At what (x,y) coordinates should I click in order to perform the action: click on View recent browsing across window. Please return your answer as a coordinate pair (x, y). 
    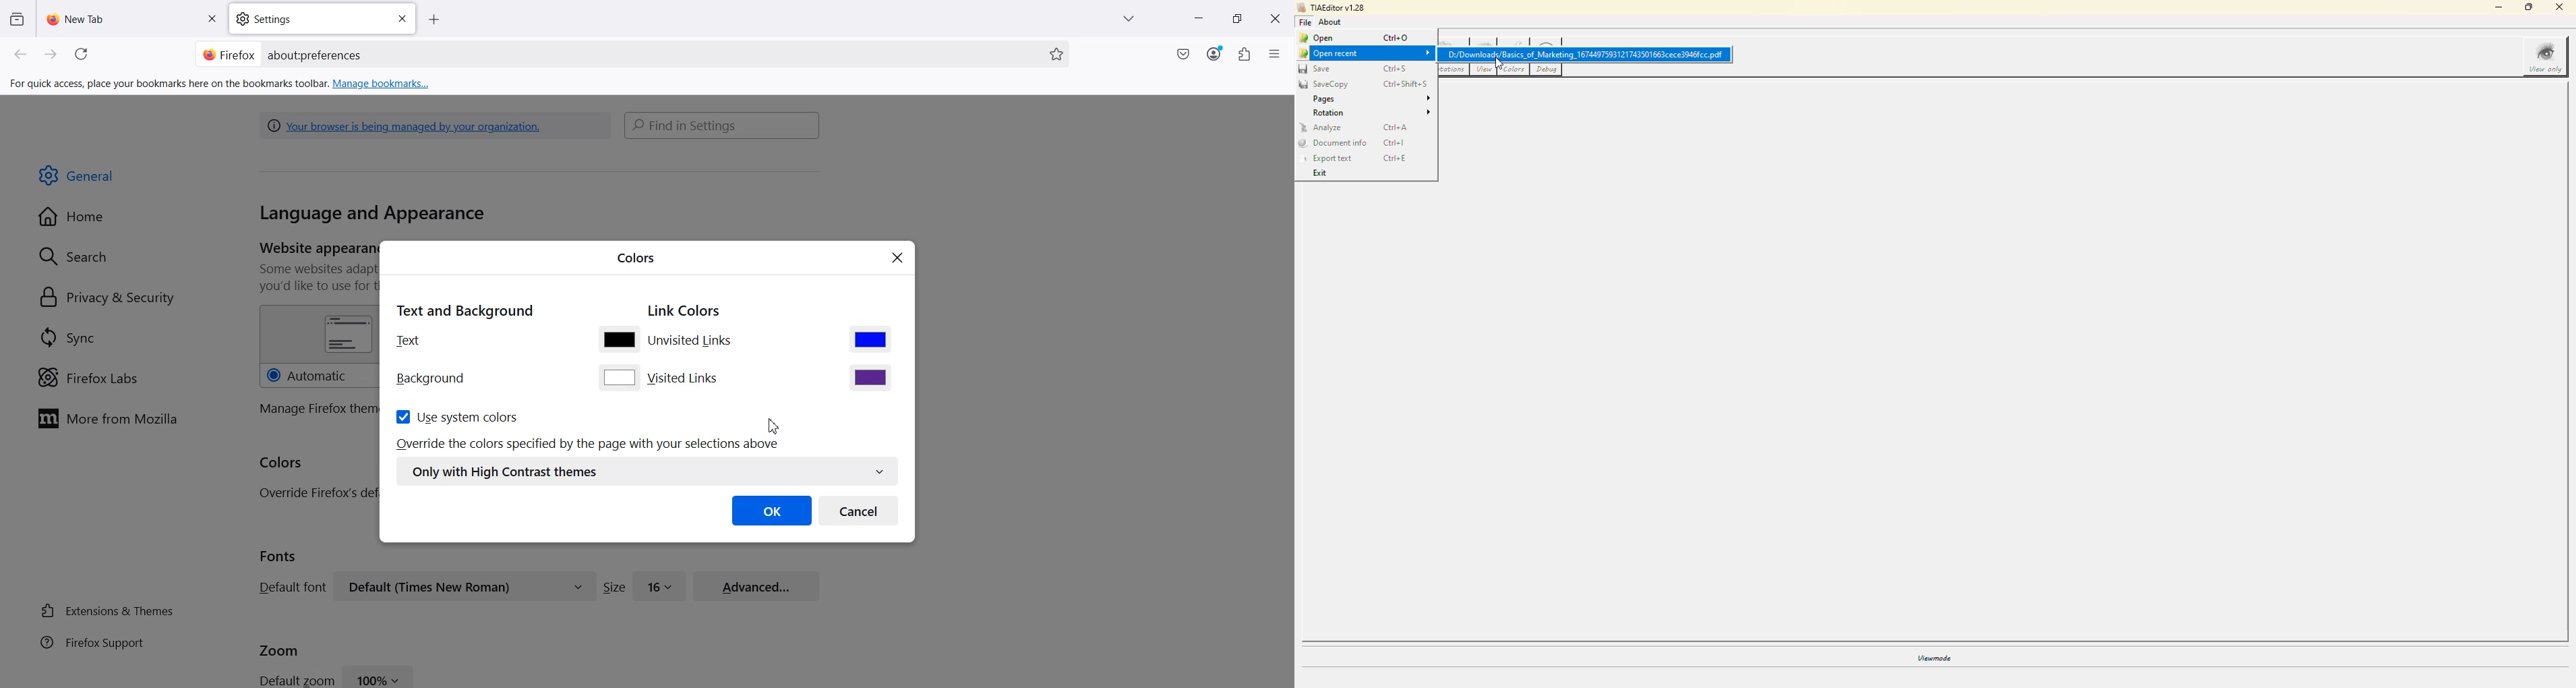
    Looking at the image, I should click on (16, 18).